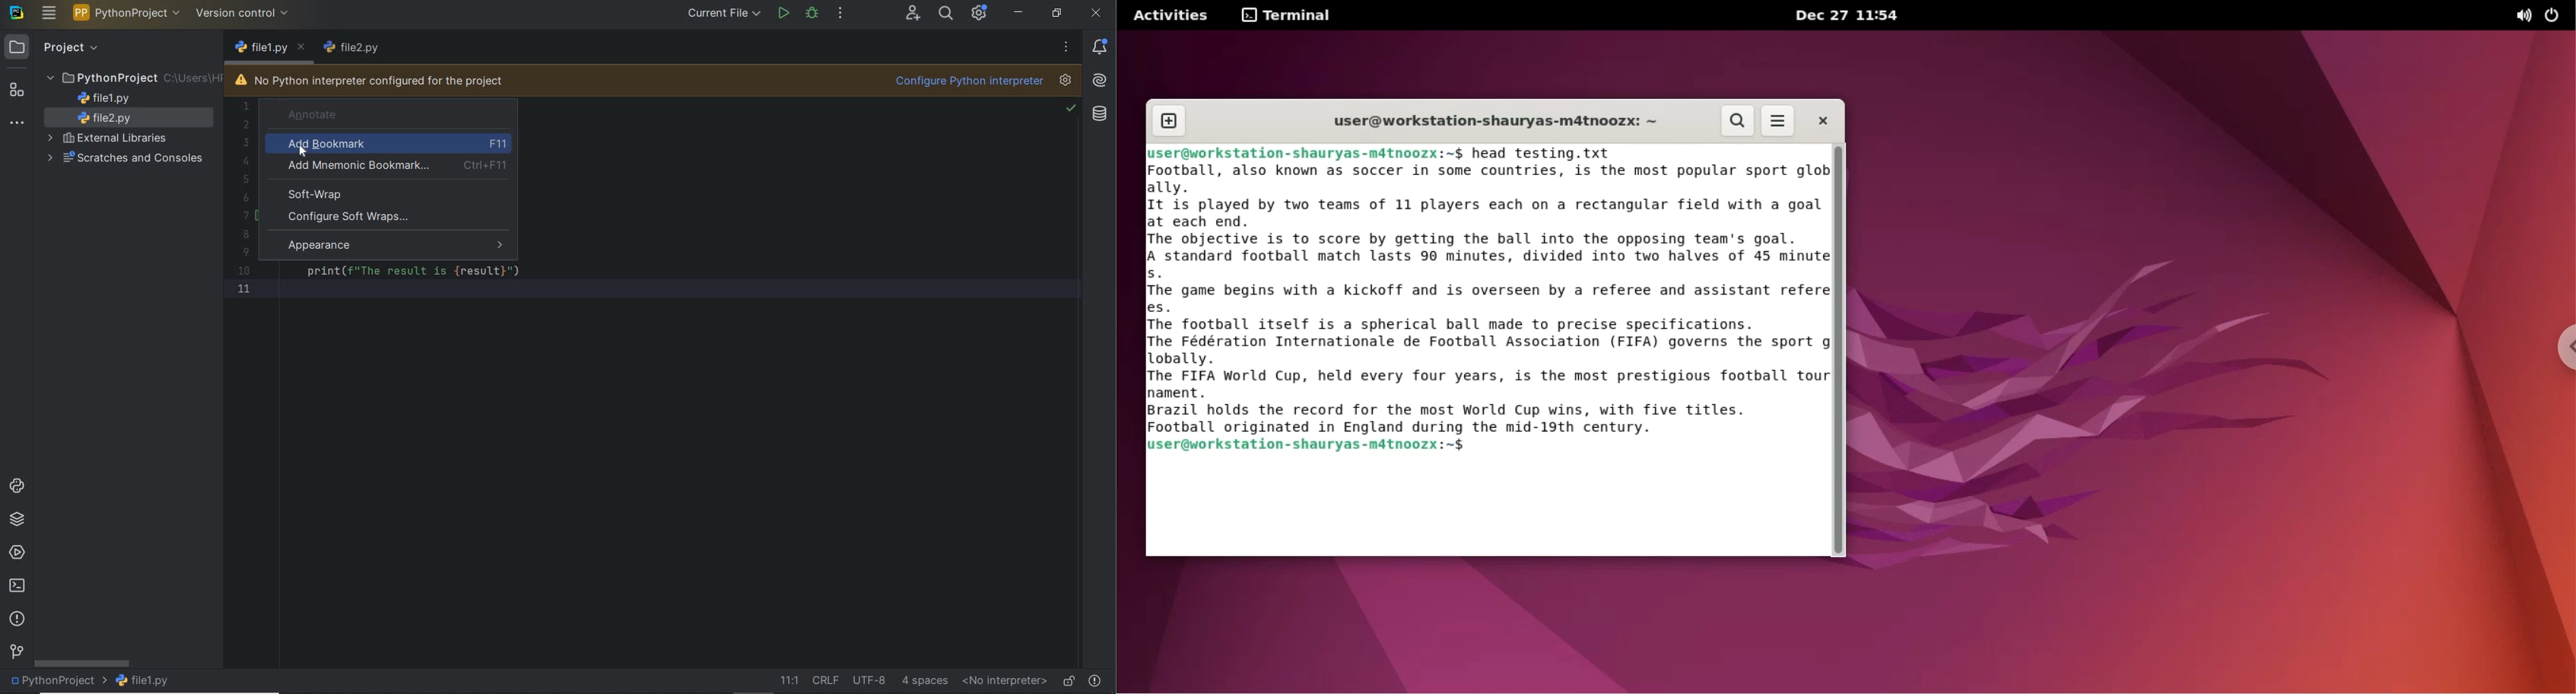  Describe the element at coordinates (947, 15) in the screenshot. I see `search everywhere` at that location.